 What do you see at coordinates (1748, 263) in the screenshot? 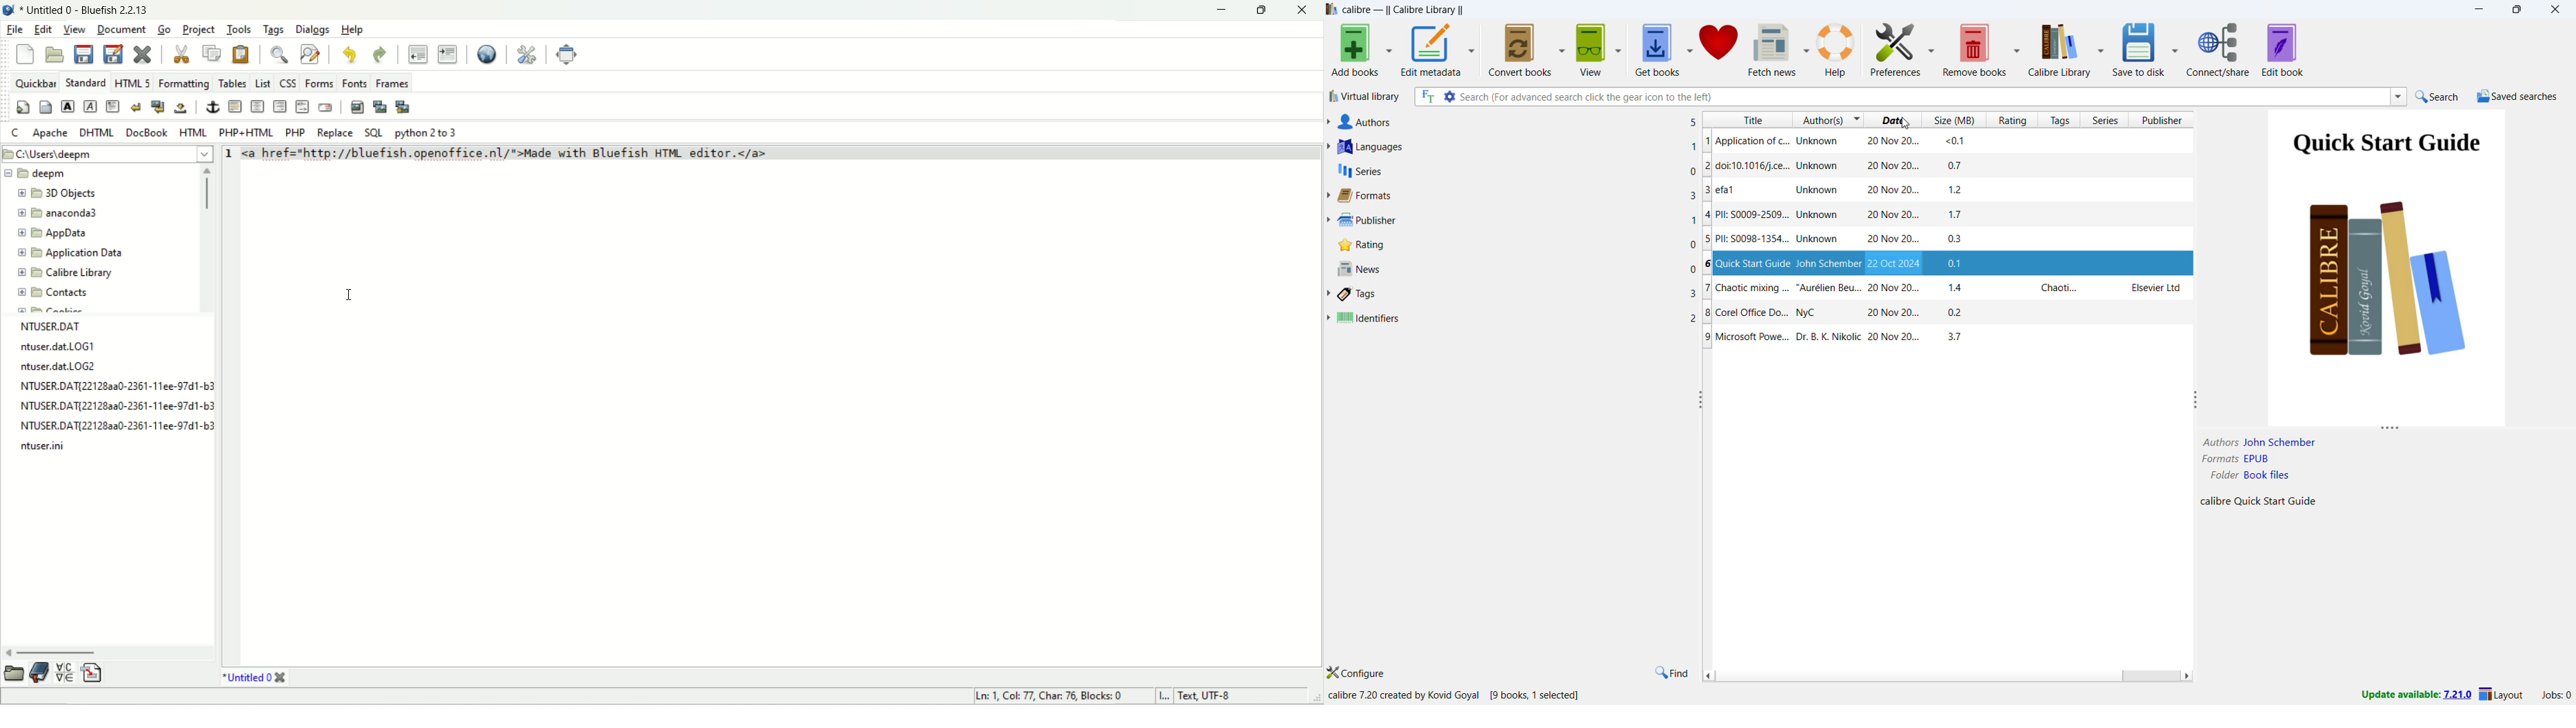
I see `Quick Start Guide` at bounding box center [1748, 263].